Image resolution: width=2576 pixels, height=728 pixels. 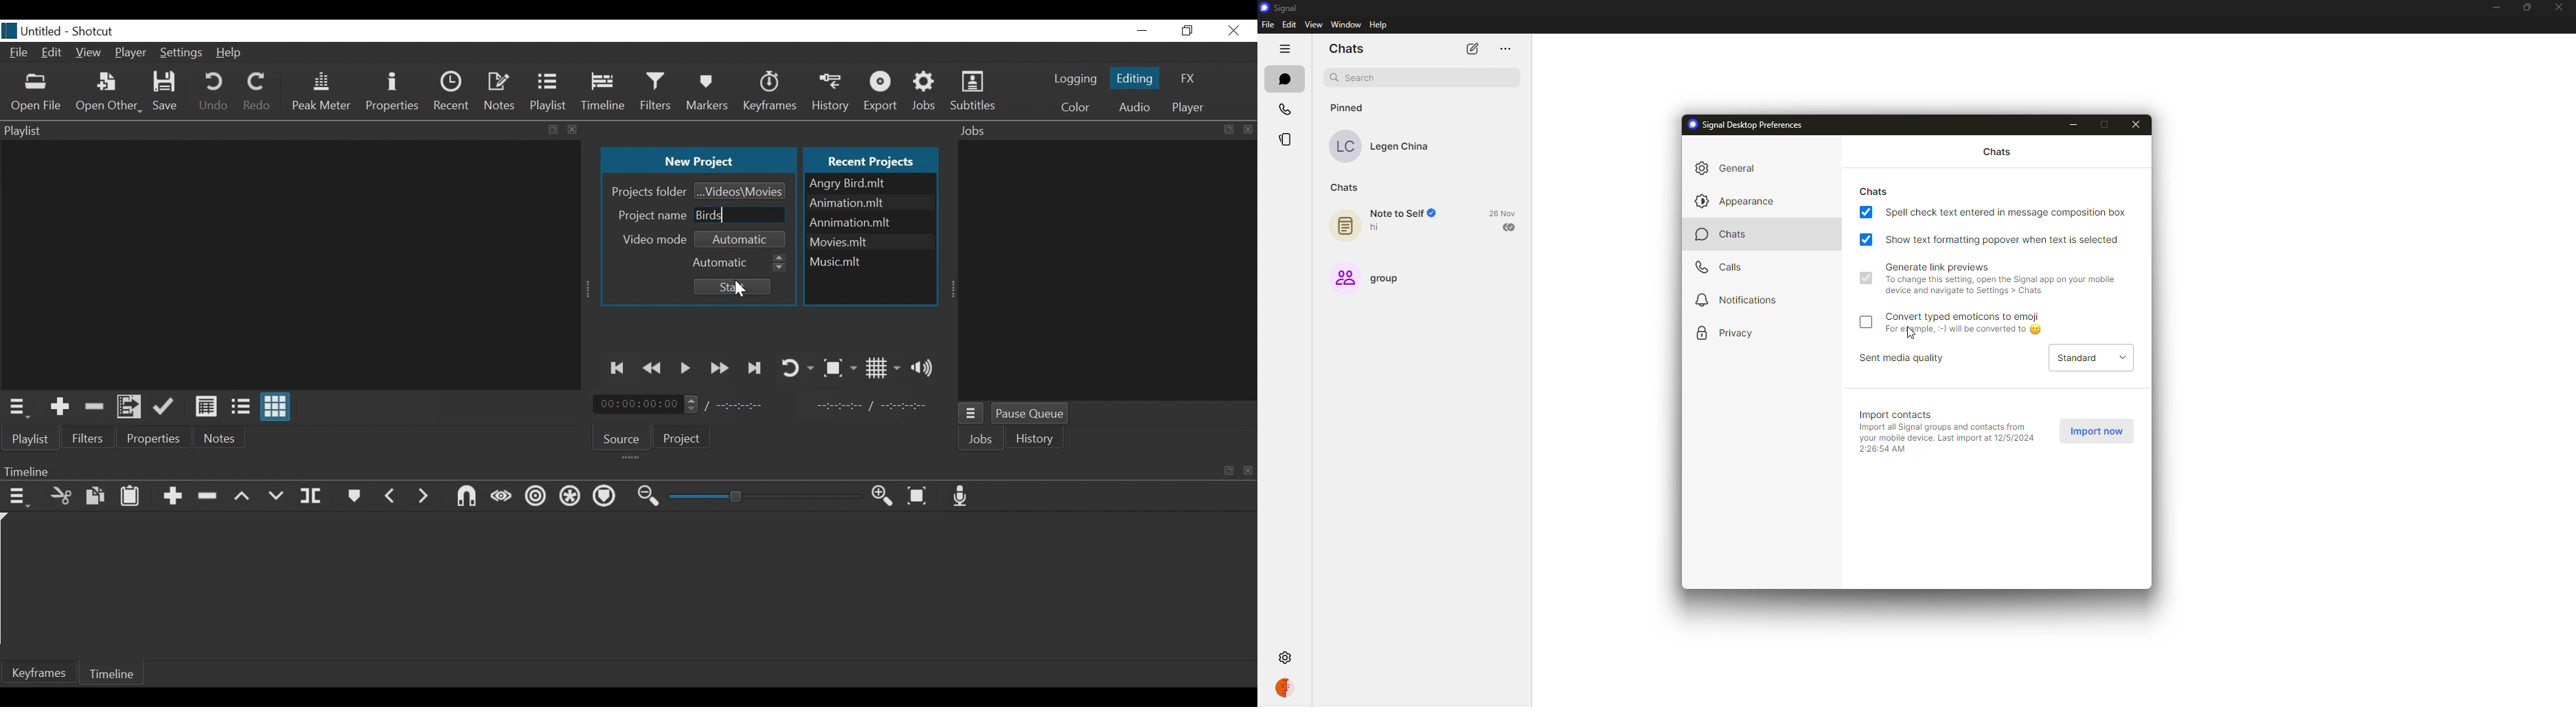 What do you see at coordinates (658, 91) in the screenshot?
I see `Filters` at bounding box center [658, 91].